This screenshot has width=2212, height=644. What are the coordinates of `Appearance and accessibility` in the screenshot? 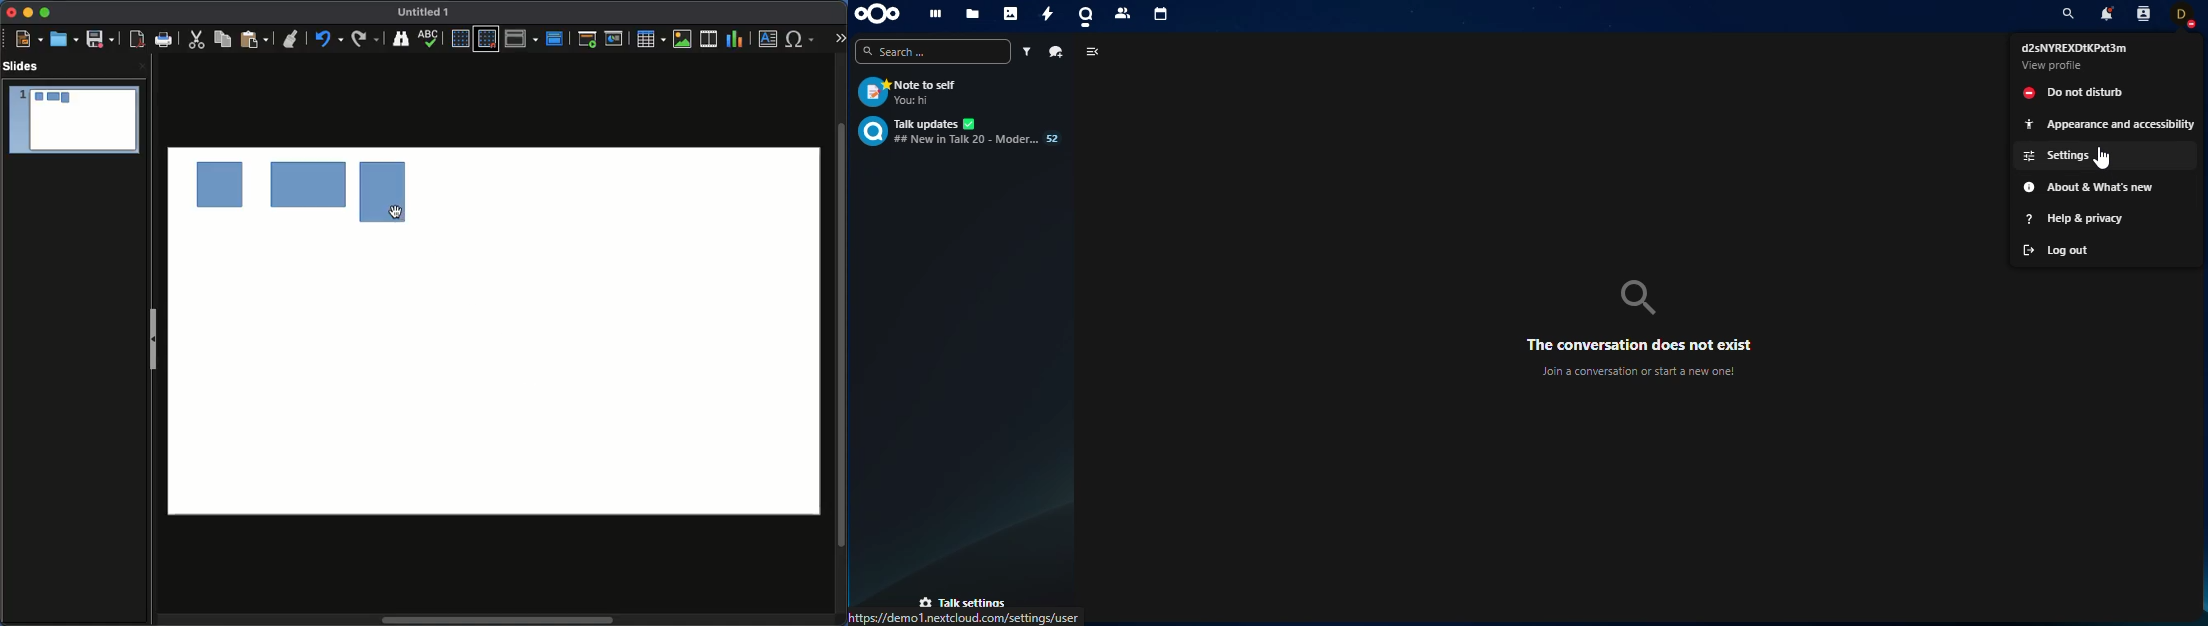 It's located at (2106, 124).